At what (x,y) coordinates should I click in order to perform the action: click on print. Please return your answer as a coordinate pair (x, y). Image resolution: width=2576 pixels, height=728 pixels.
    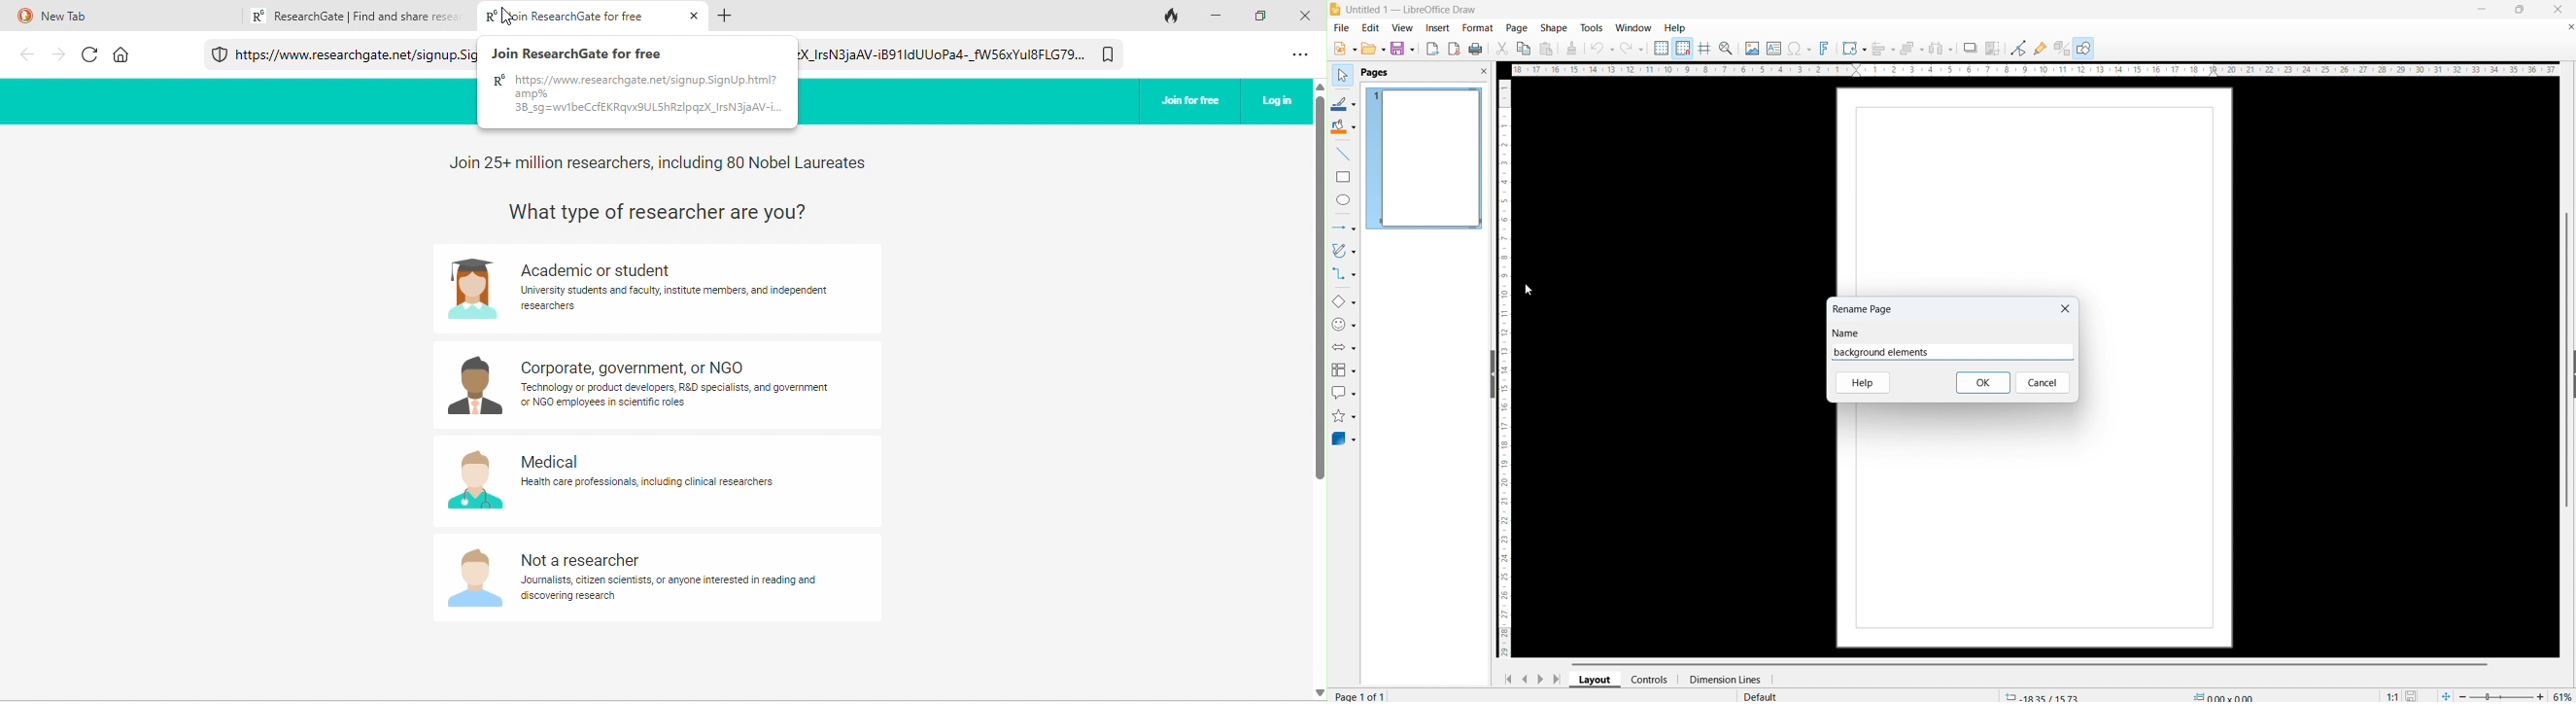
    Looking at the image, I should click on (1476, 48).